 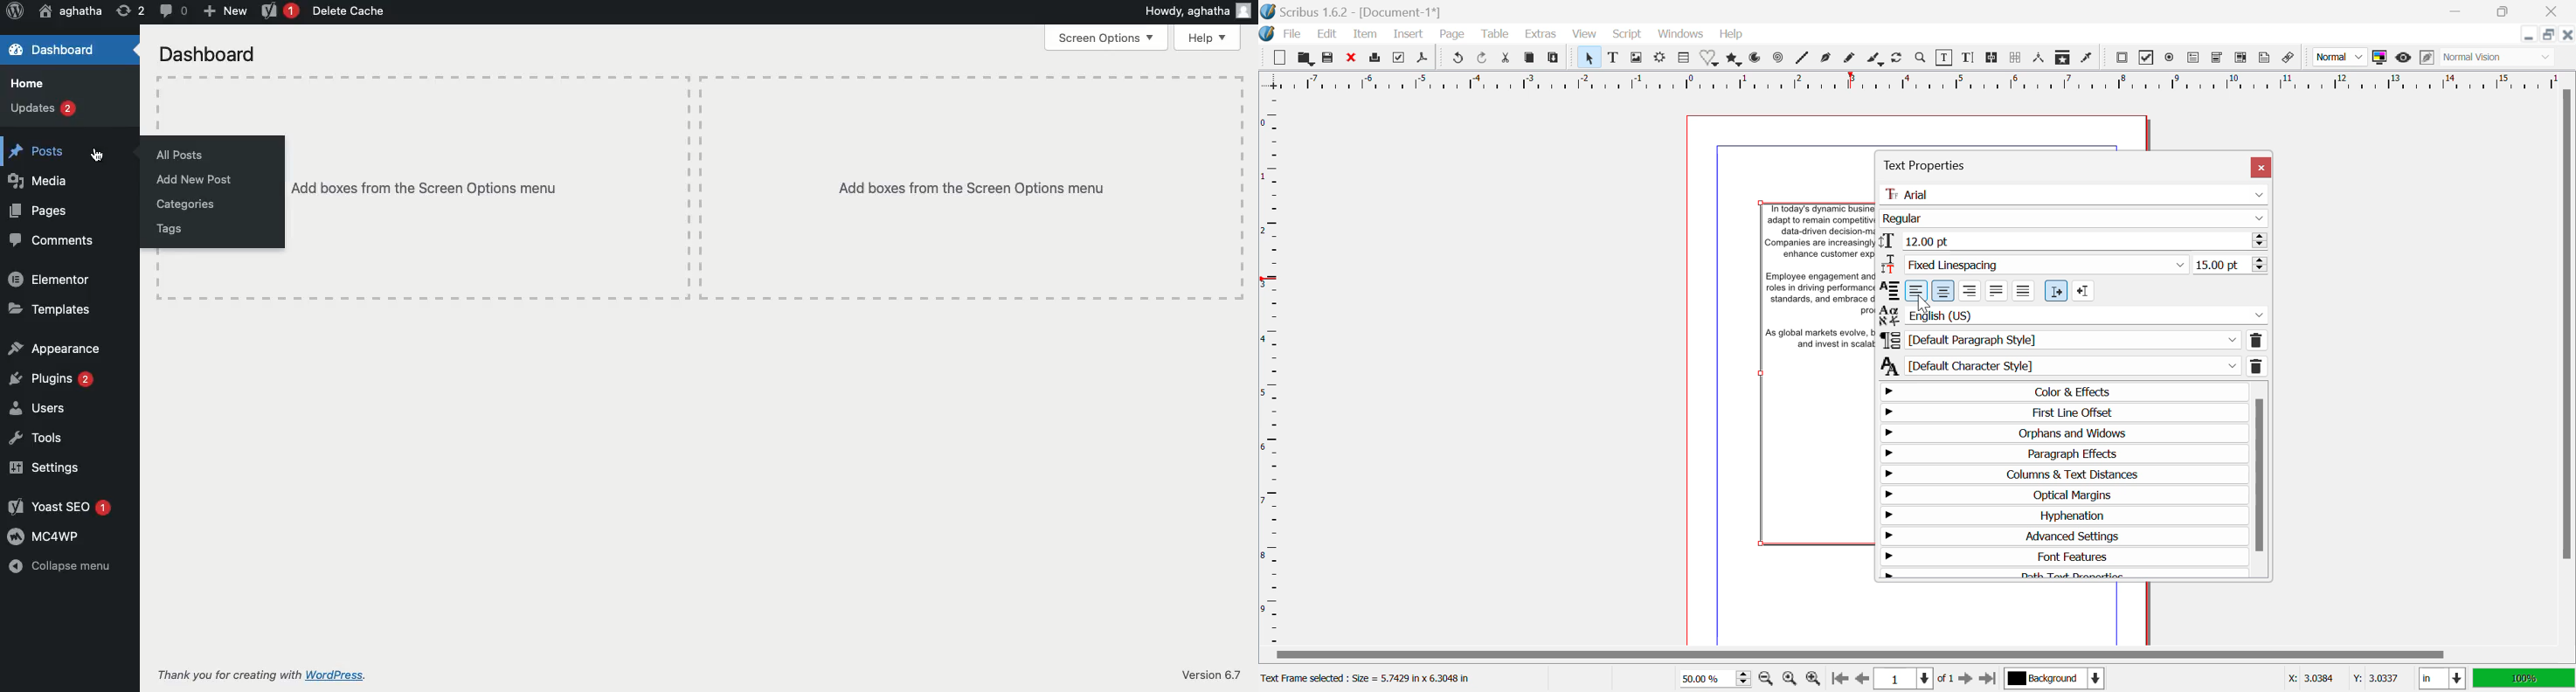 I want to click on Edit, so click(x=1327, y=36).